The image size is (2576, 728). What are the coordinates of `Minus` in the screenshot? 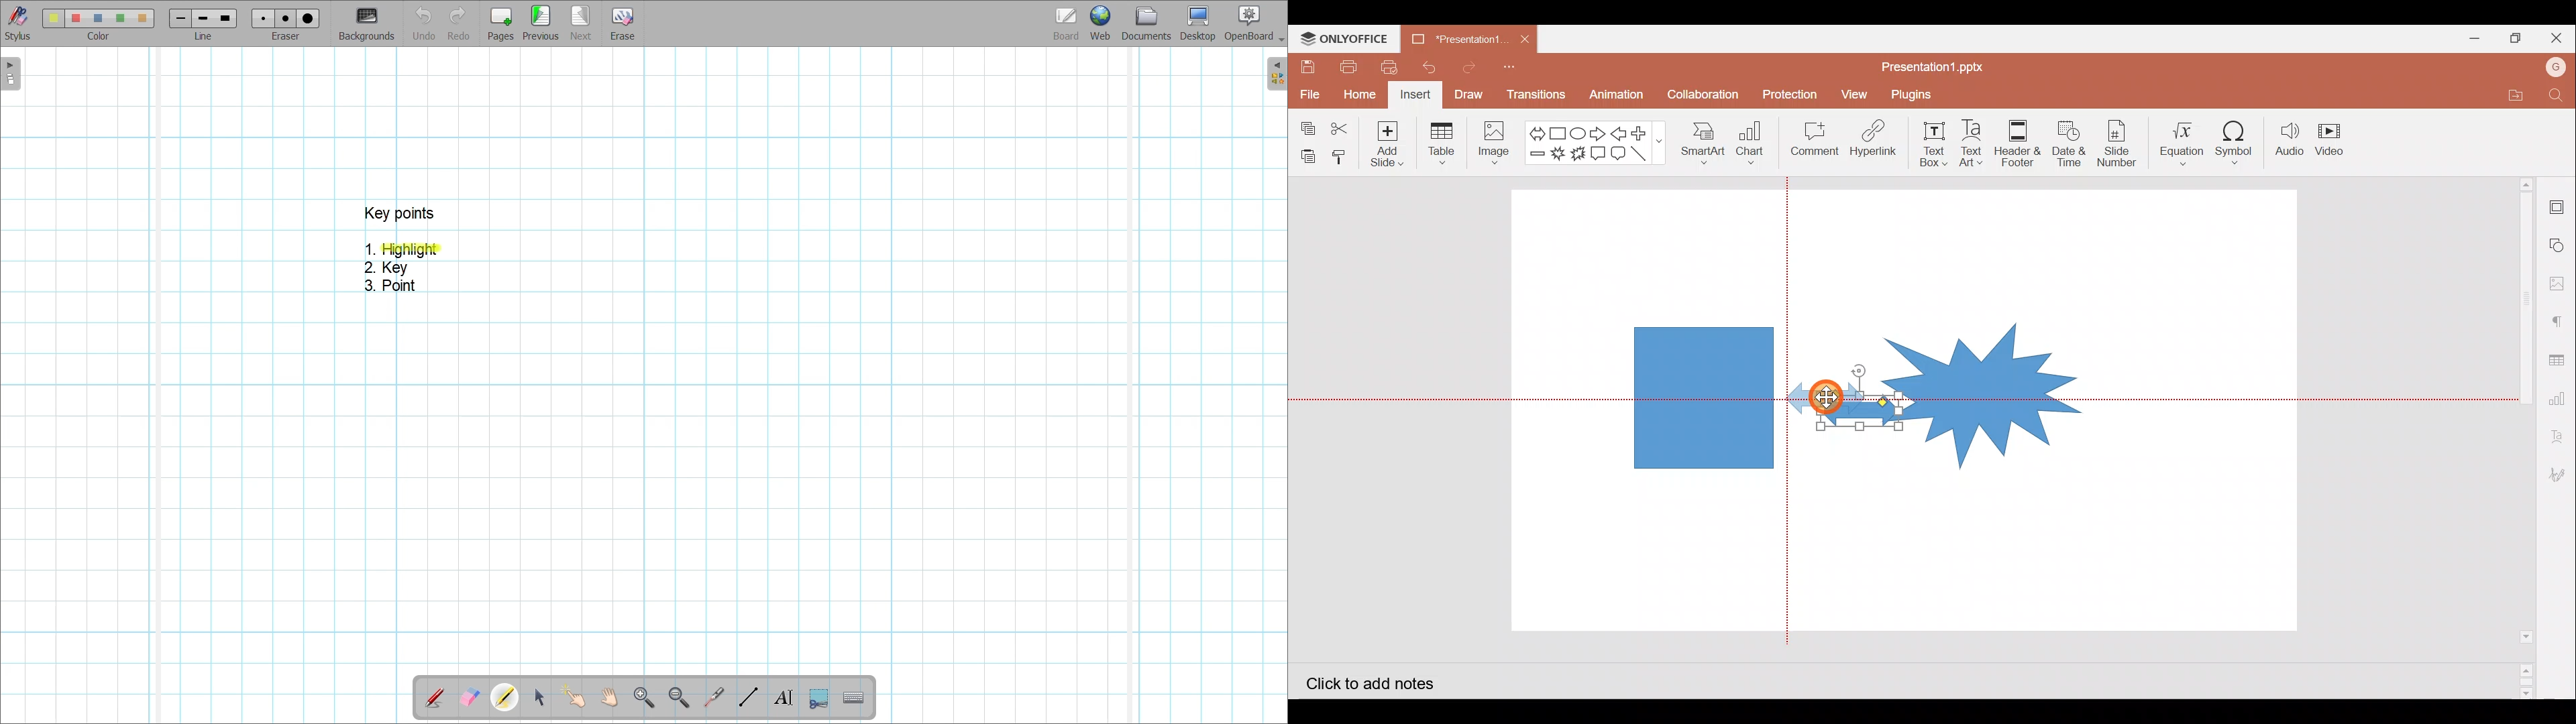 It's located at (1535, 156).